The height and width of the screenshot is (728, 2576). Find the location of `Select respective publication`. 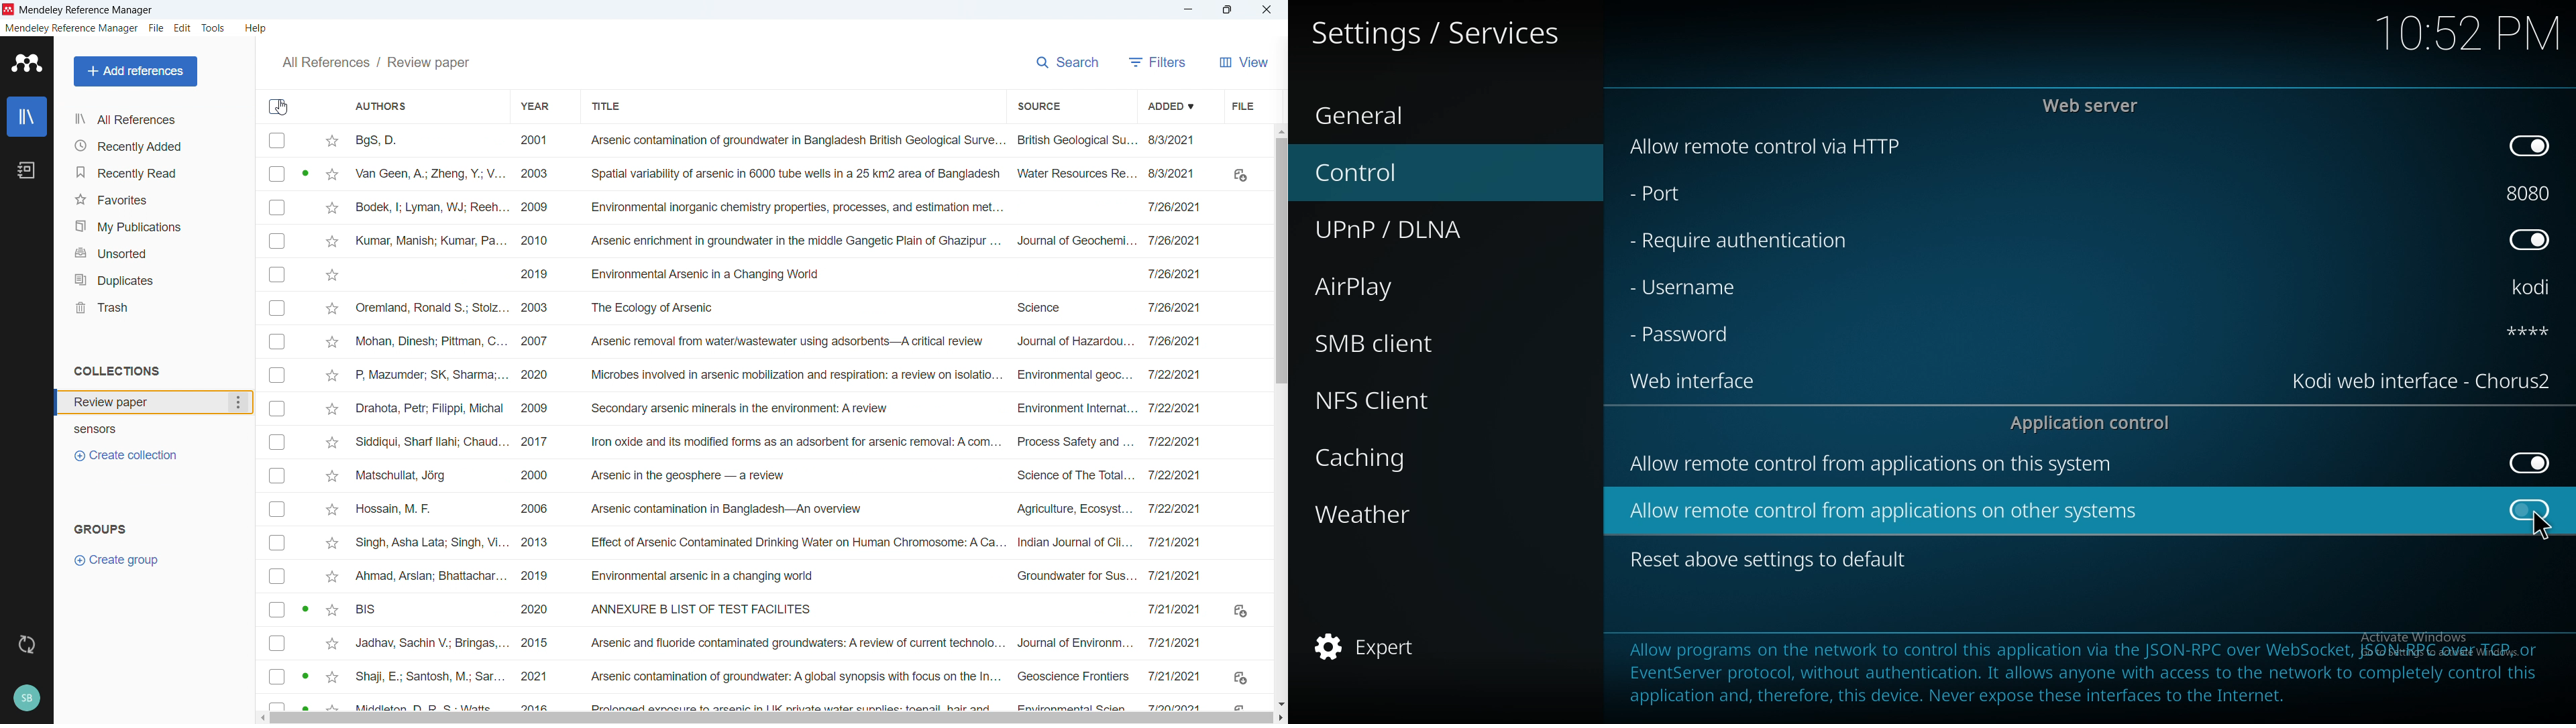

Select respective publication is located at coordinates (277, 676).